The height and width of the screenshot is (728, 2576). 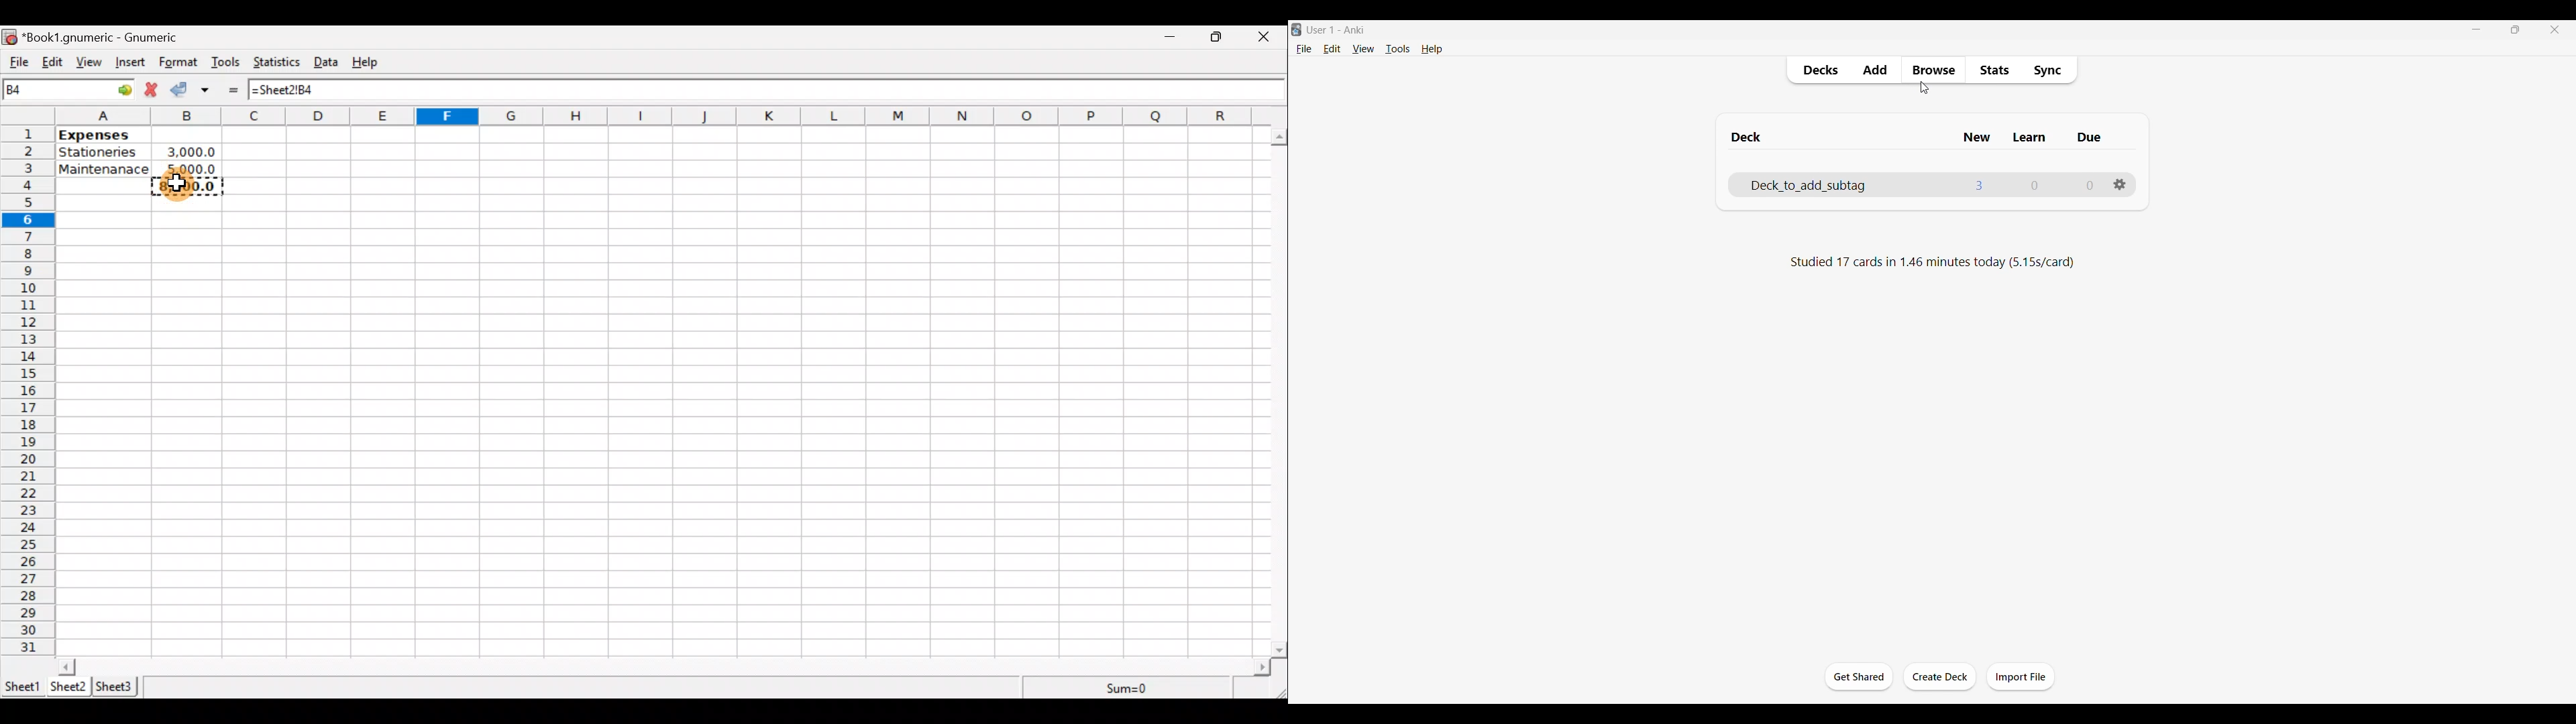 What do you see at coordinates (1940, 676) in the screenshot?
I see `Click to create another deck` at bounding box center [1940, 676].